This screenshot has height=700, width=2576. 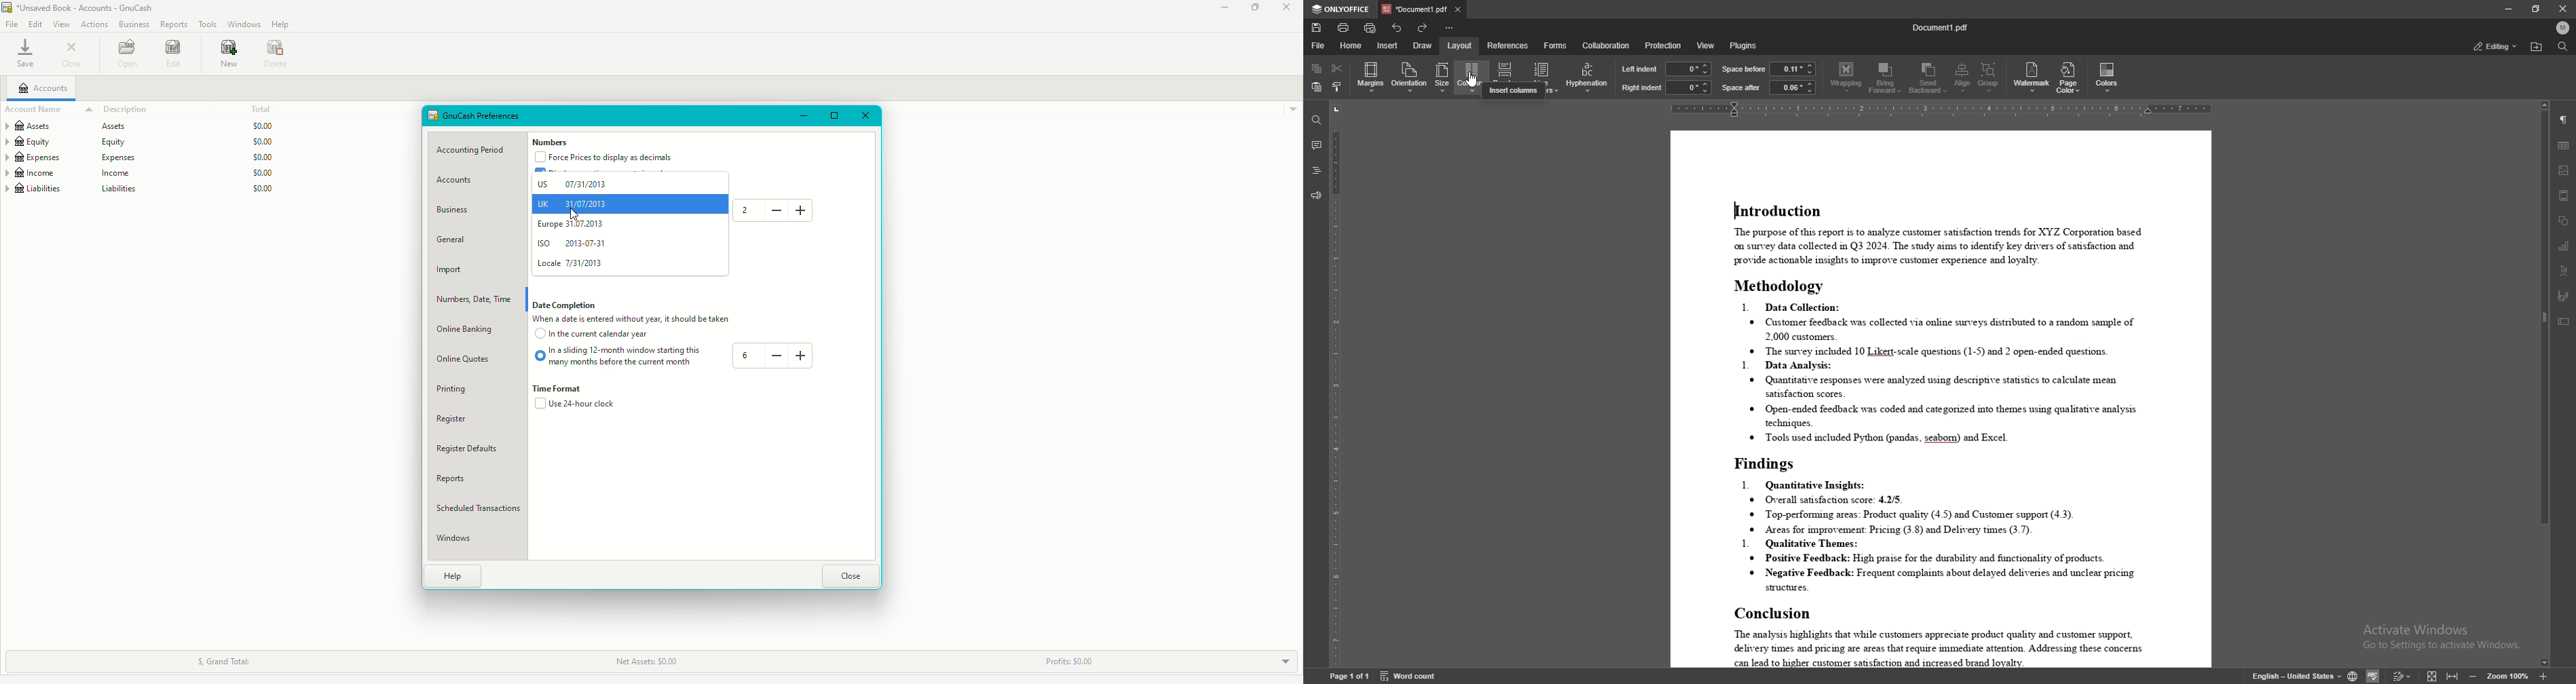 I want to click on image, so click(x=2564, y=170).